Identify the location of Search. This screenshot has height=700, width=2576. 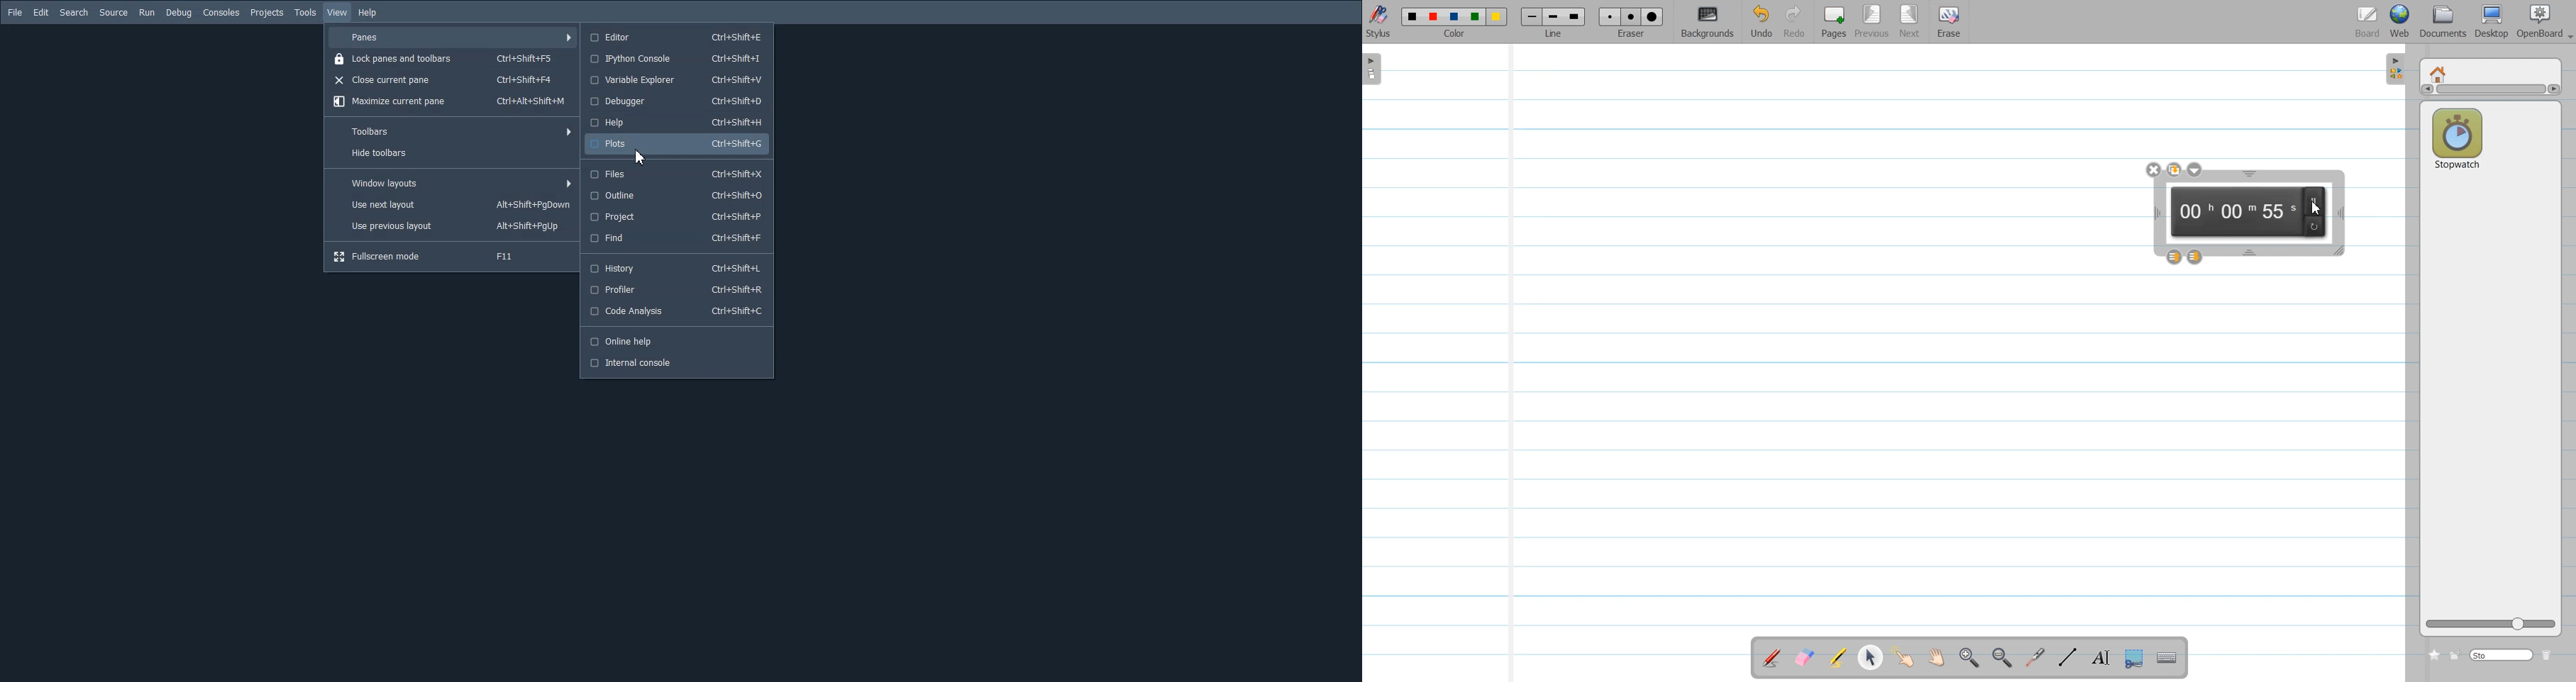
(74, 13).